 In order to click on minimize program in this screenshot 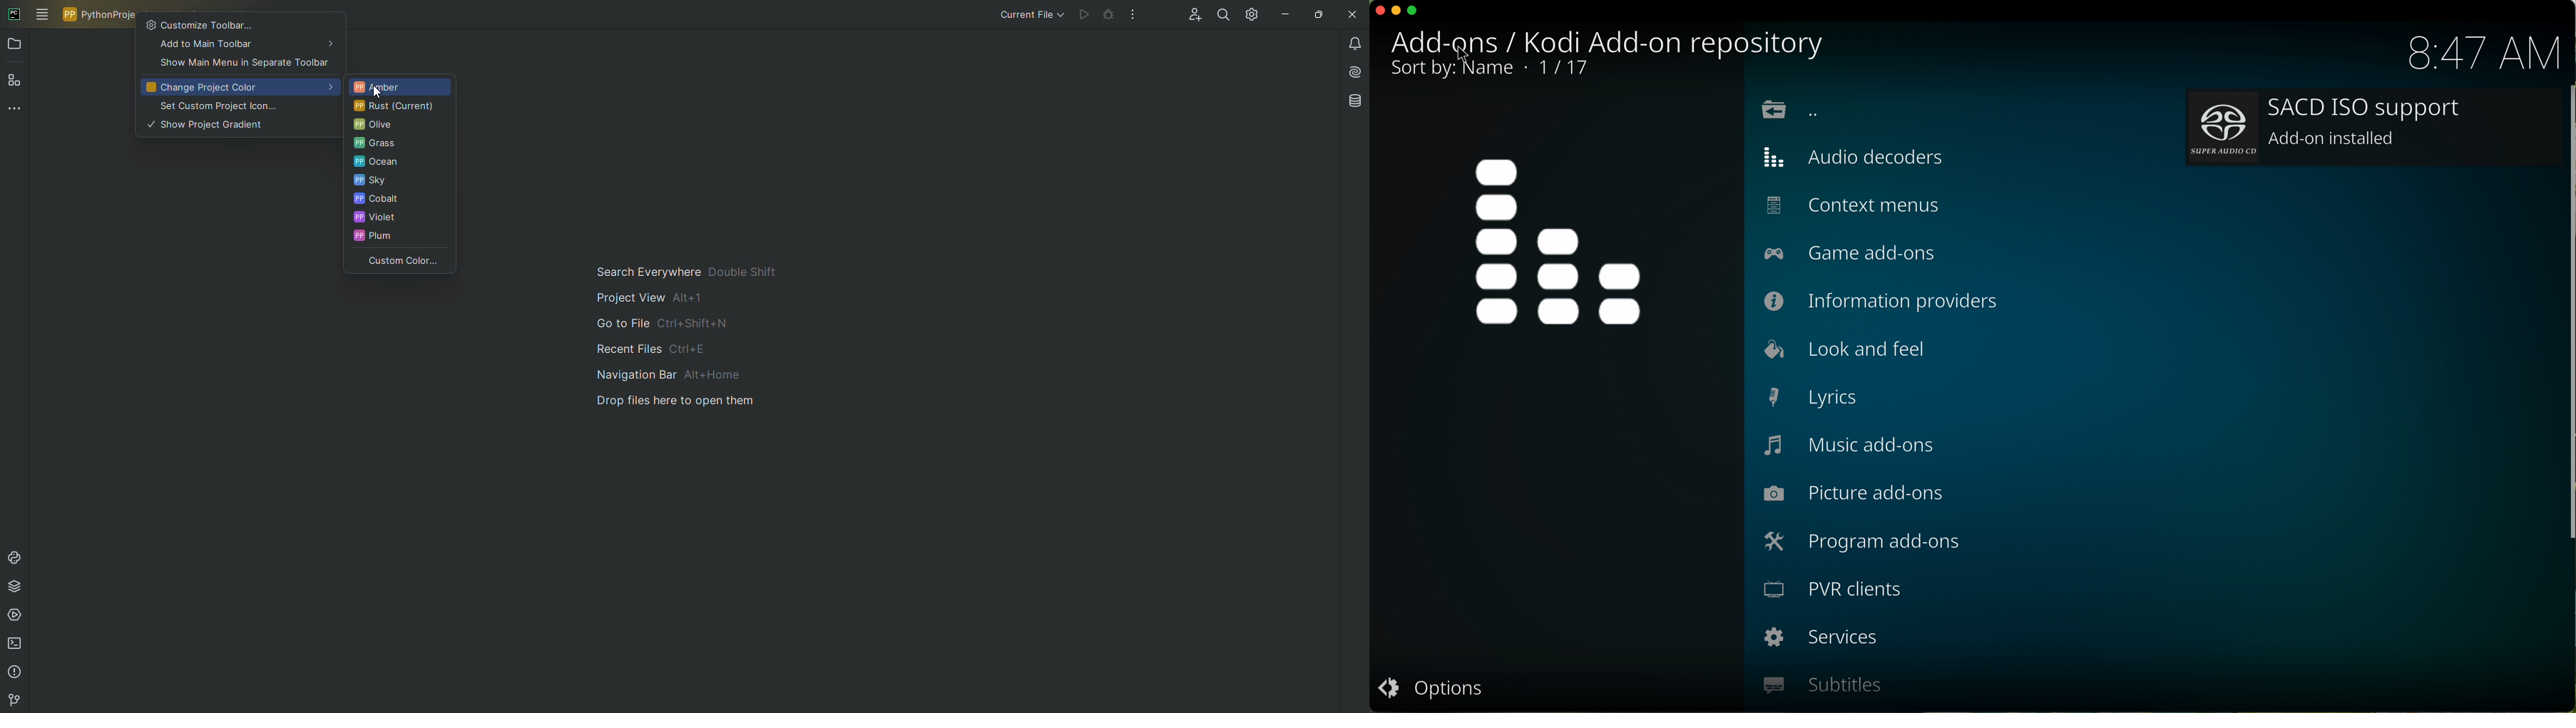, I will do `click(1397, 11)`.